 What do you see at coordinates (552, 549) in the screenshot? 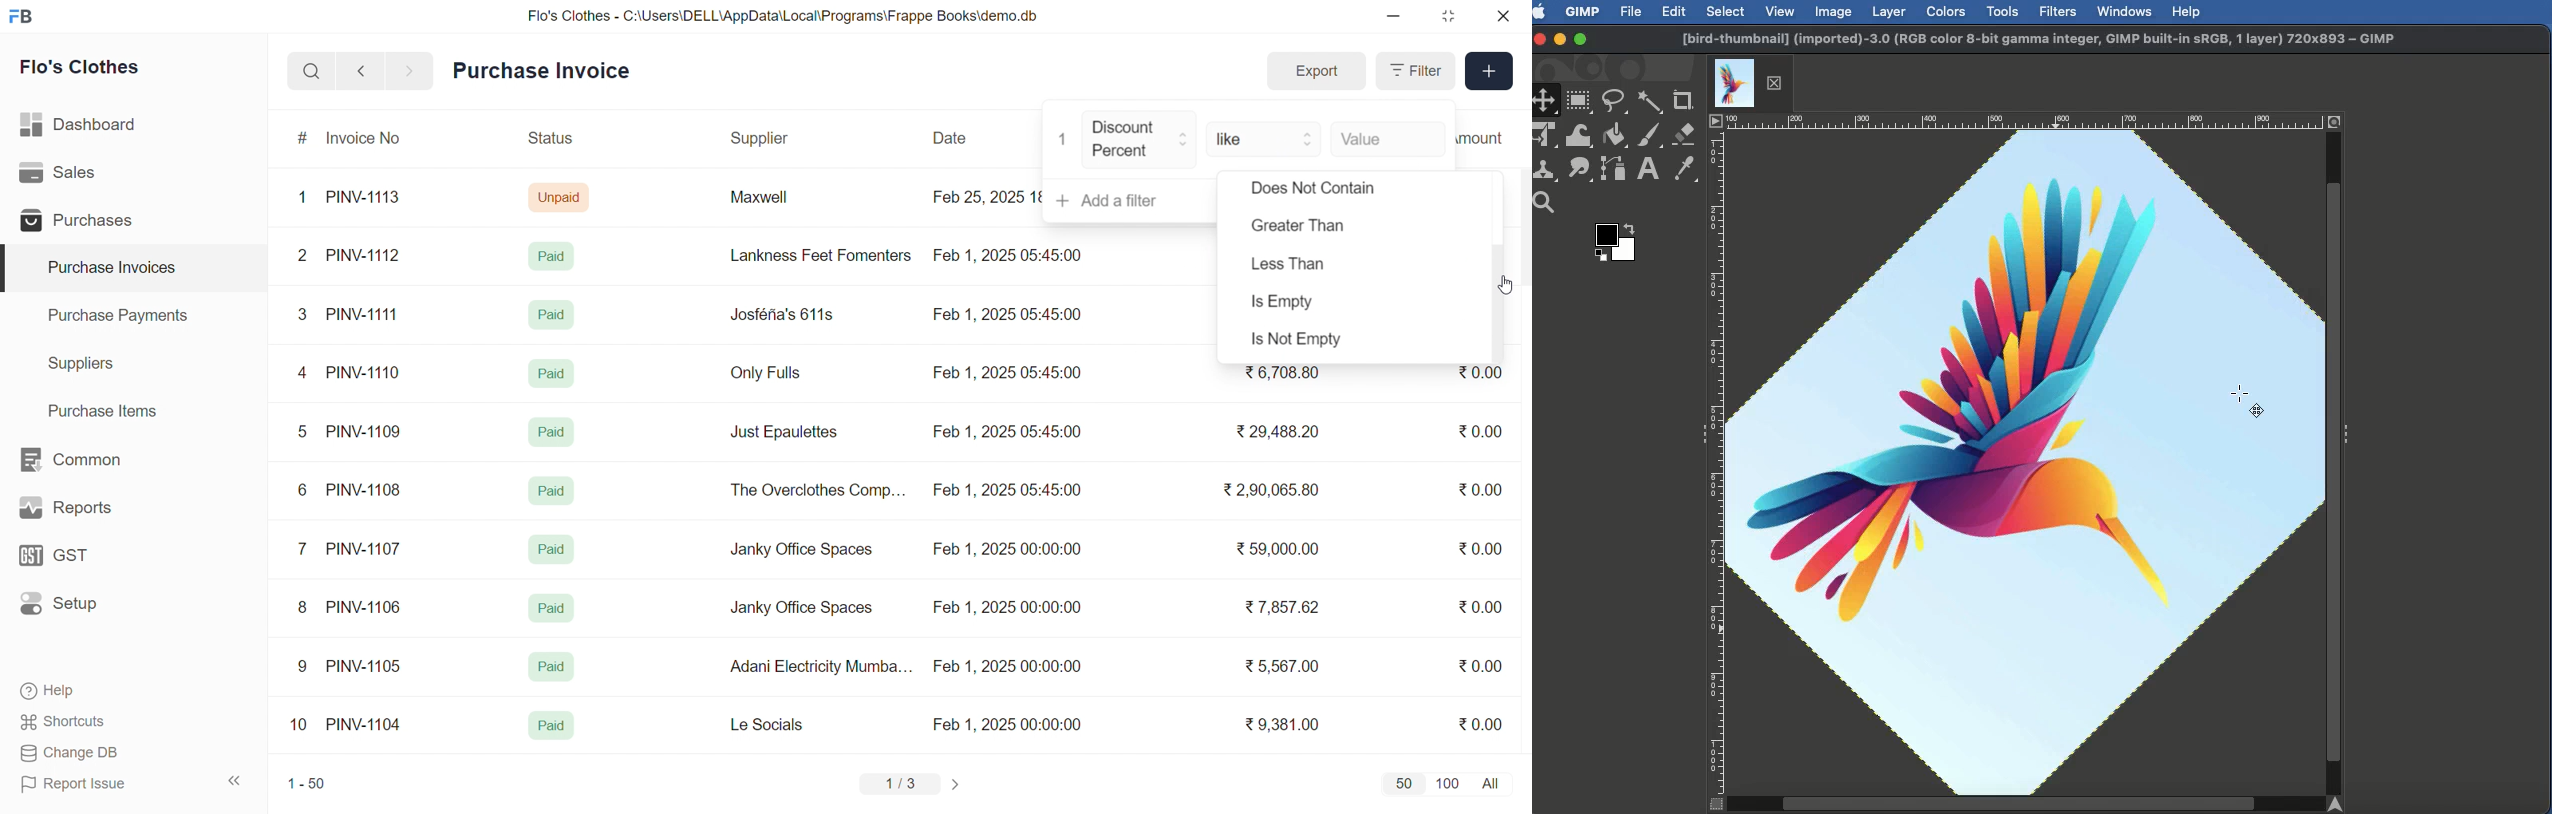
I see `Paid` at bounding box center [552, 549].